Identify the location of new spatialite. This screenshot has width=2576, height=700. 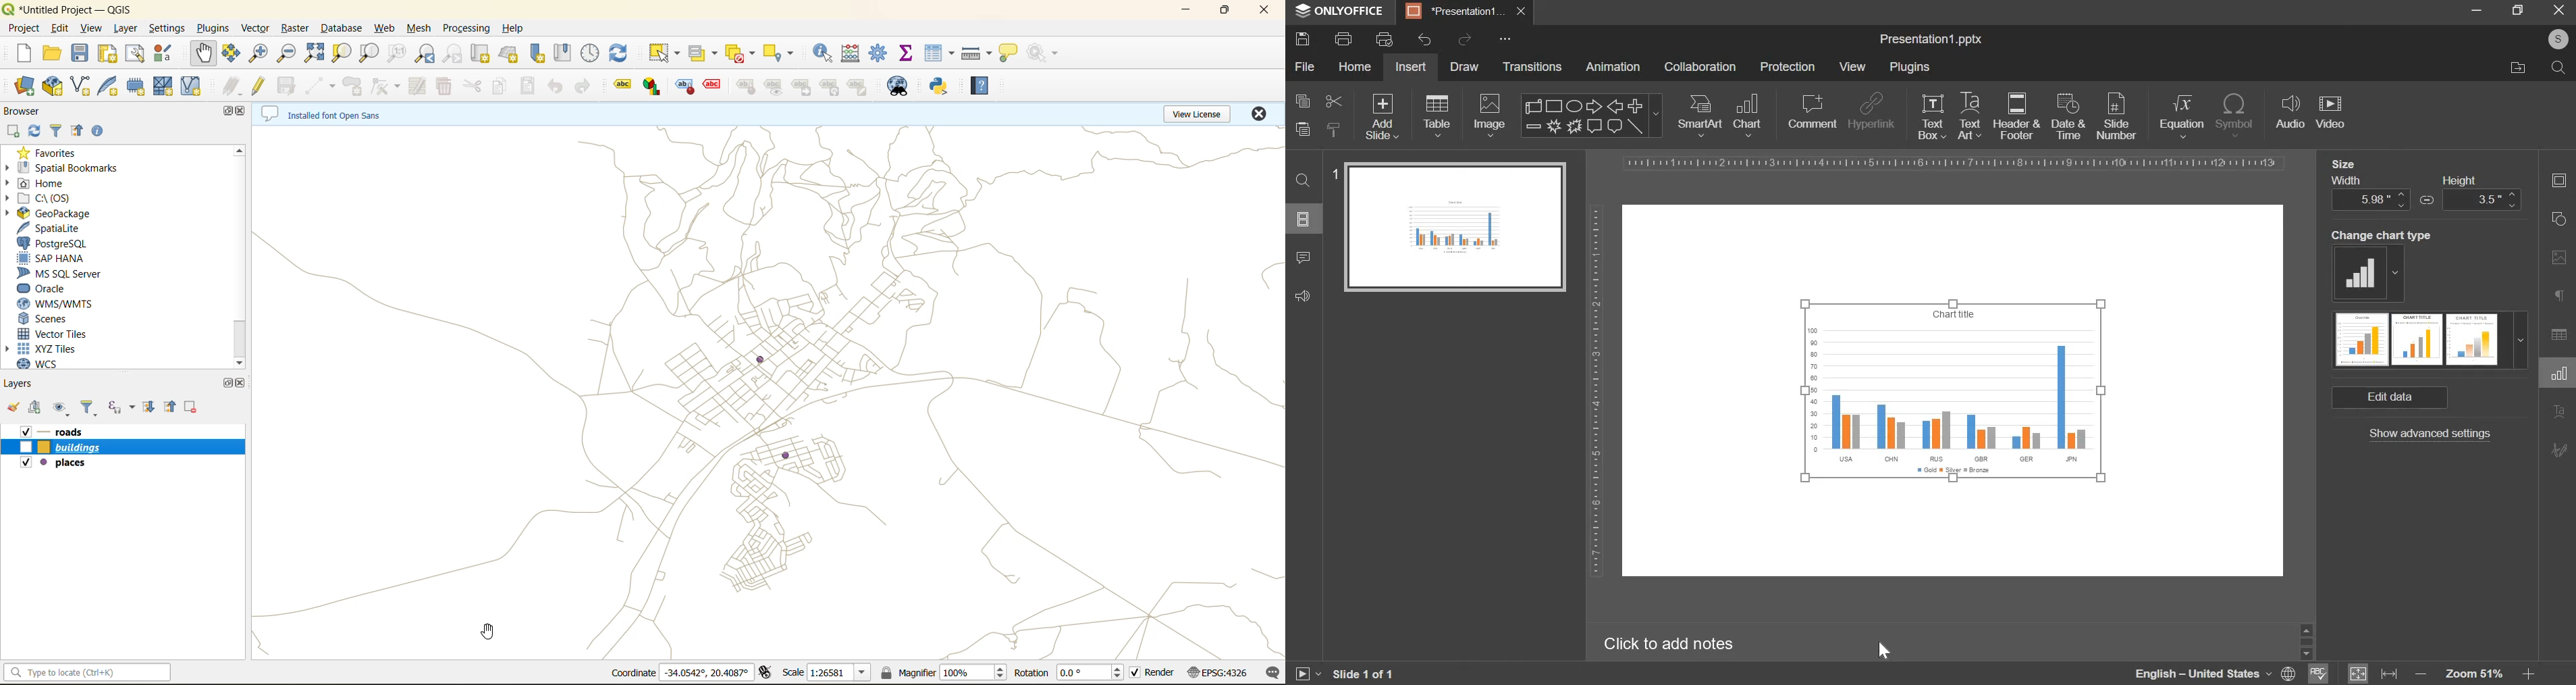
(111, 88).